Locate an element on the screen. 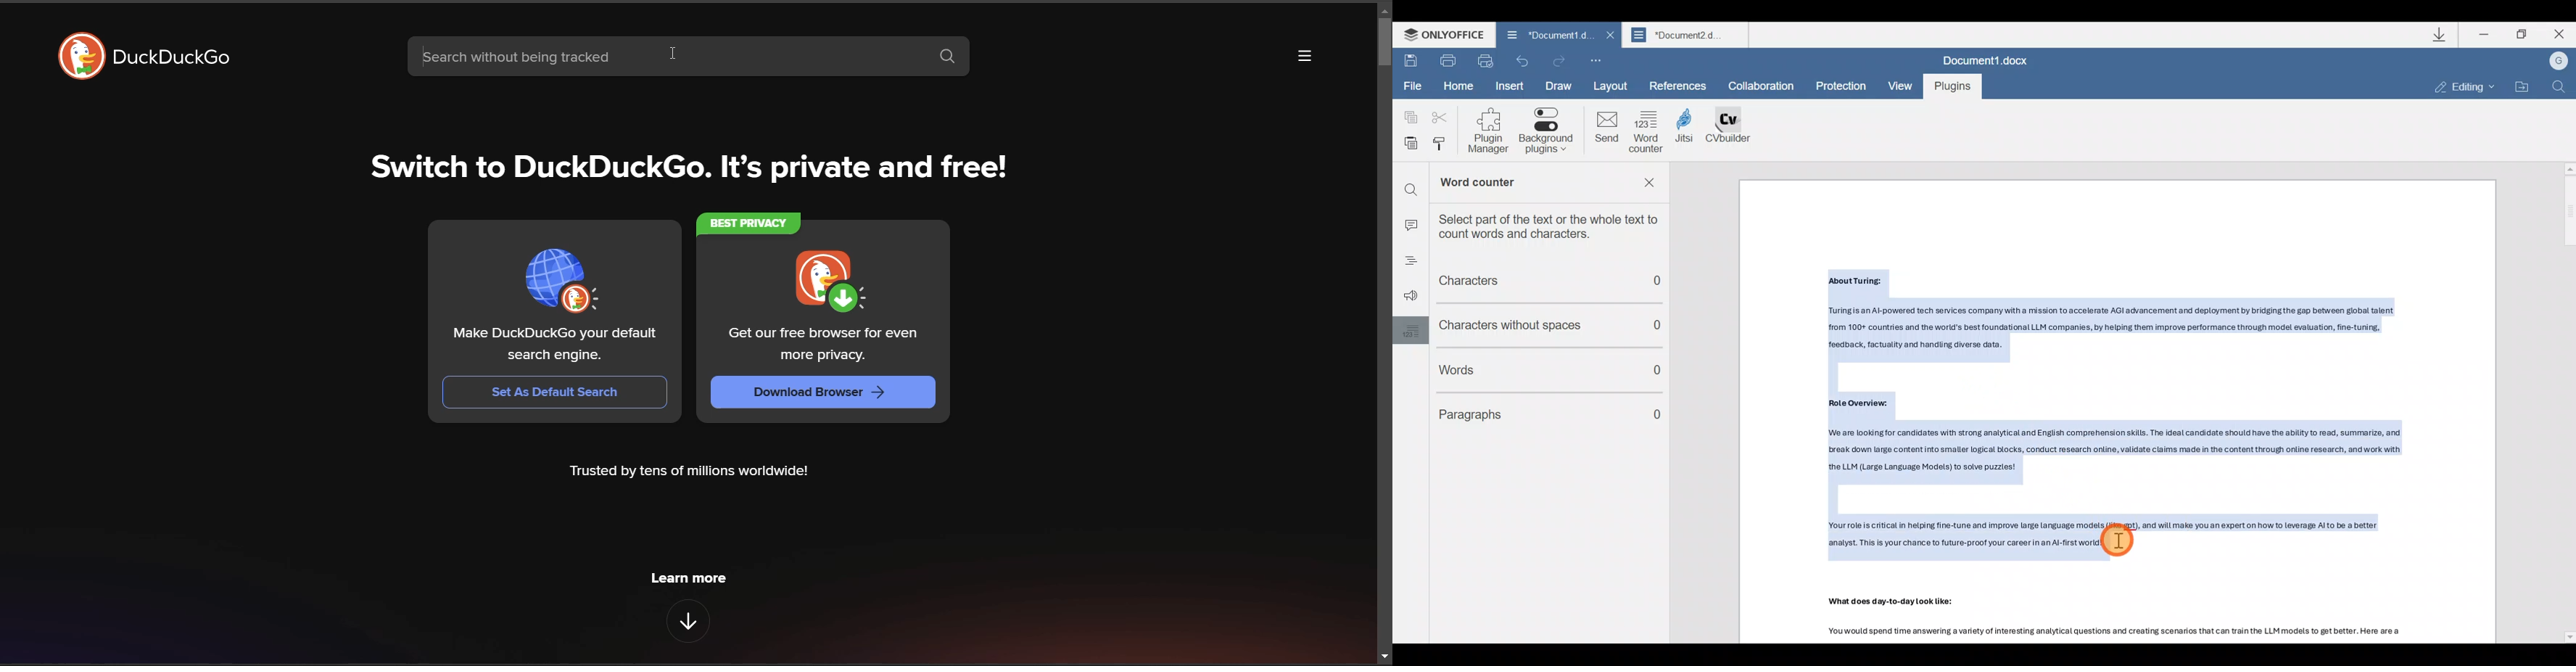 The height and width of the screenshot is (672, 2576). Redo is located at coordinates (1560, 59).